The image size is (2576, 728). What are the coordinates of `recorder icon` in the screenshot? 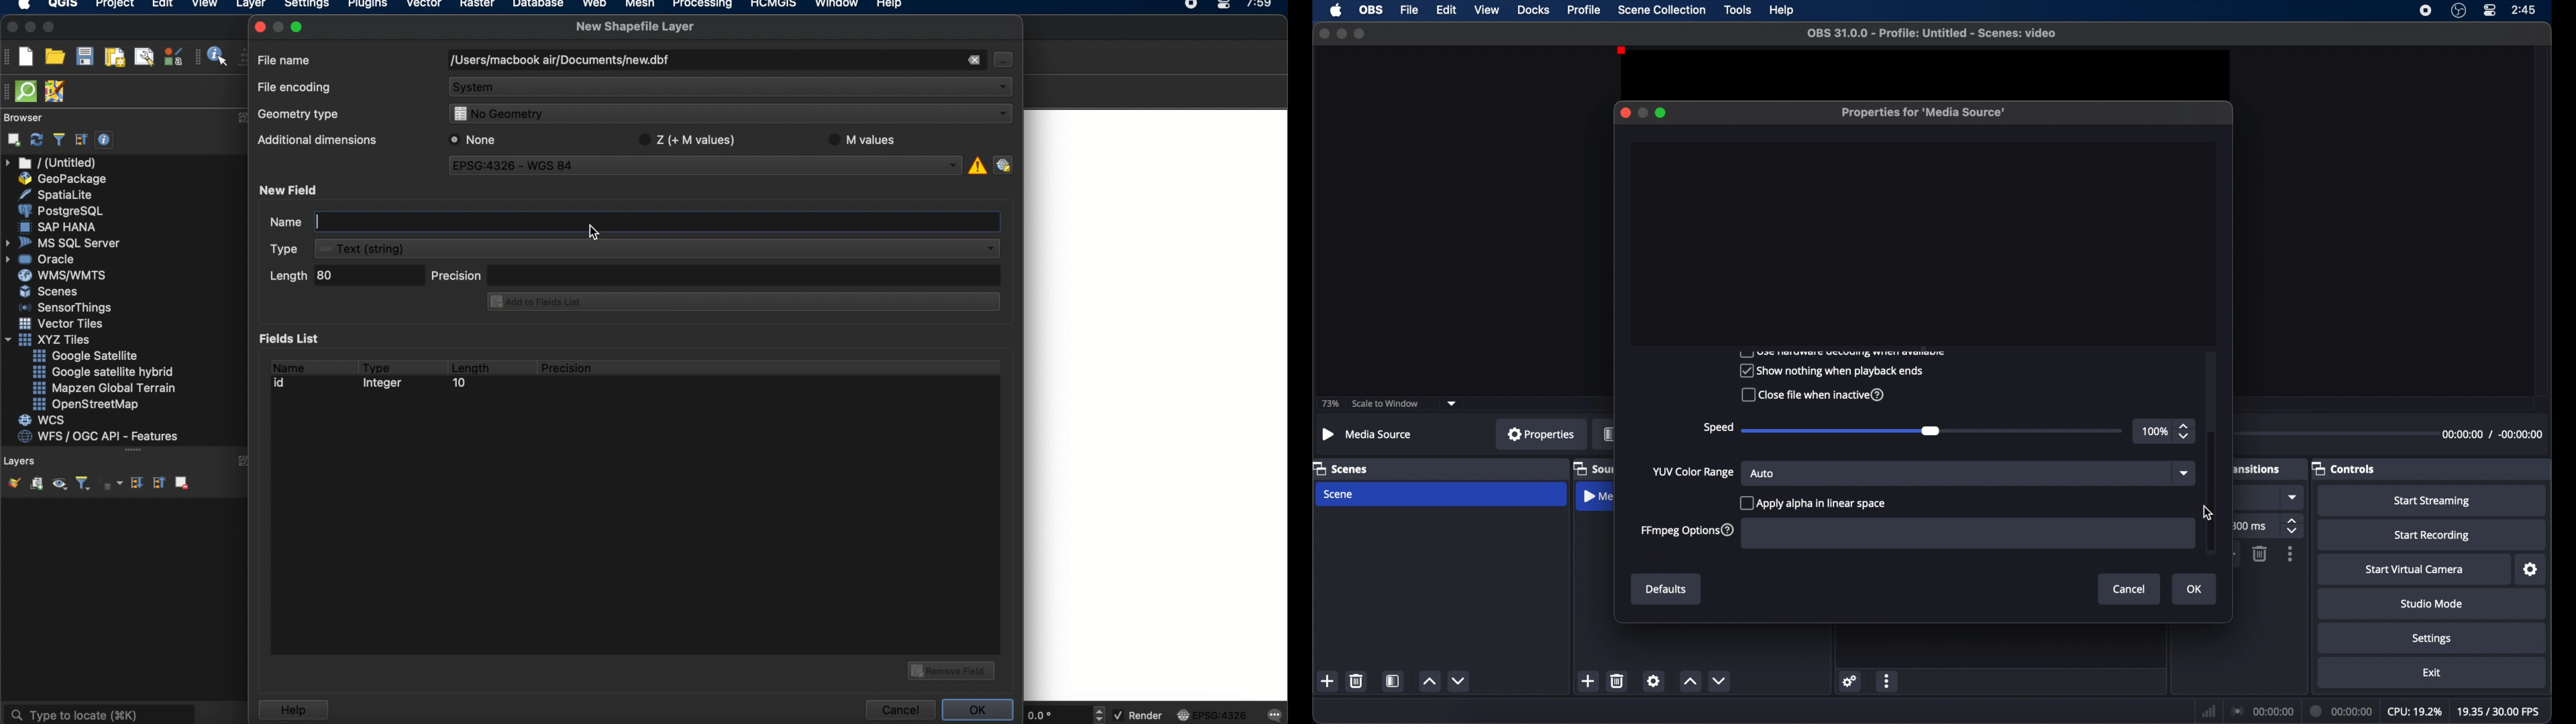 It's located at (1193, 5).